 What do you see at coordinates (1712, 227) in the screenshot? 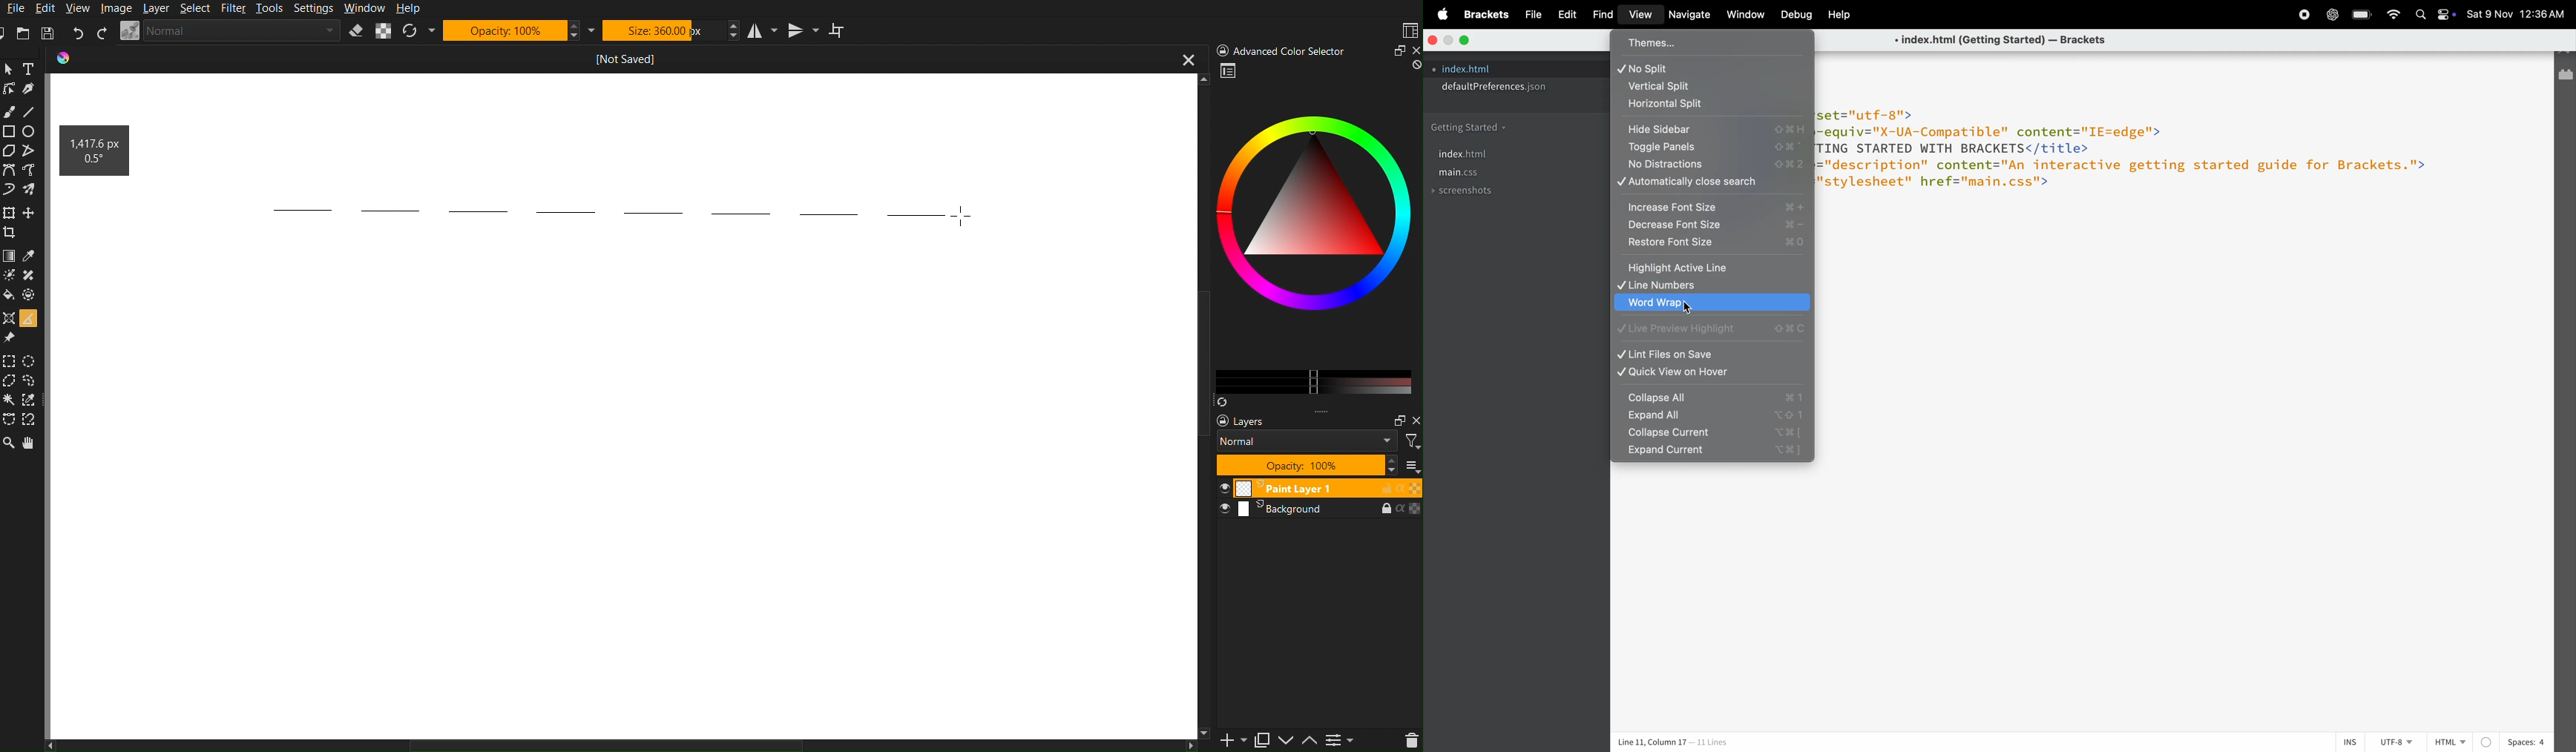
I see `decrease font size` at bounding box center [1712, 227].